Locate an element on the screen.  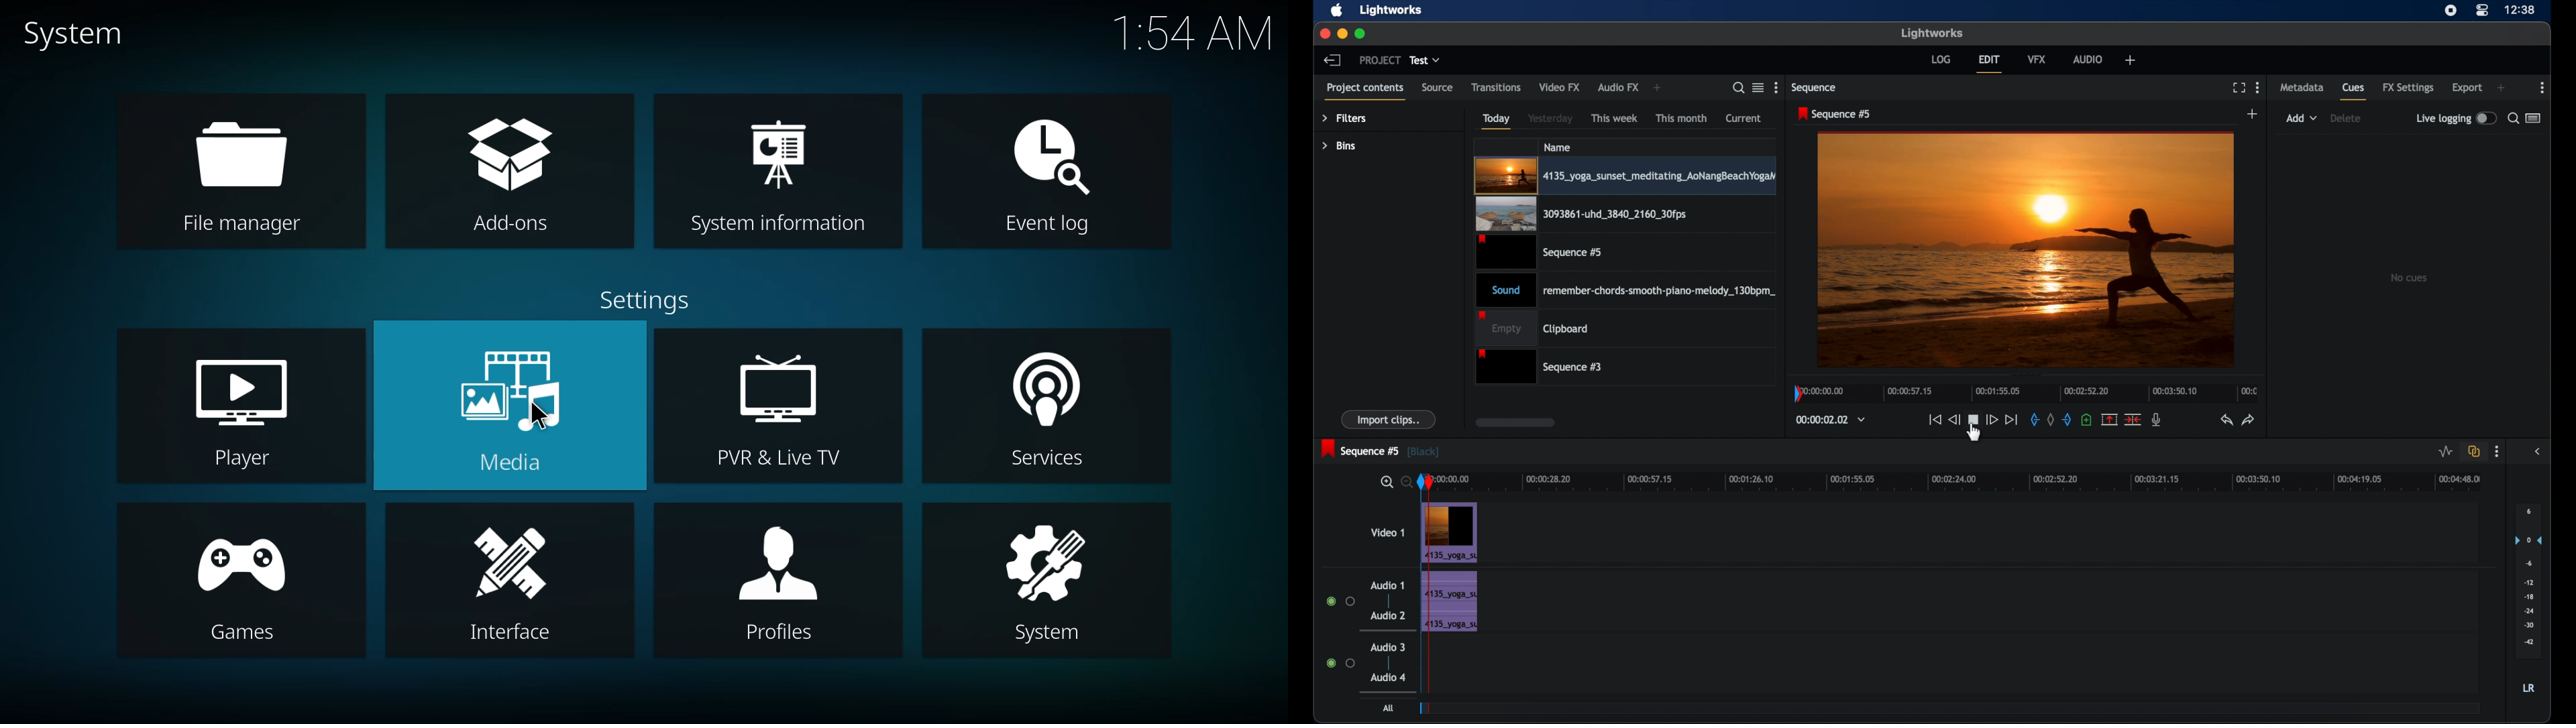
add is located at coordinates (2253, 113).